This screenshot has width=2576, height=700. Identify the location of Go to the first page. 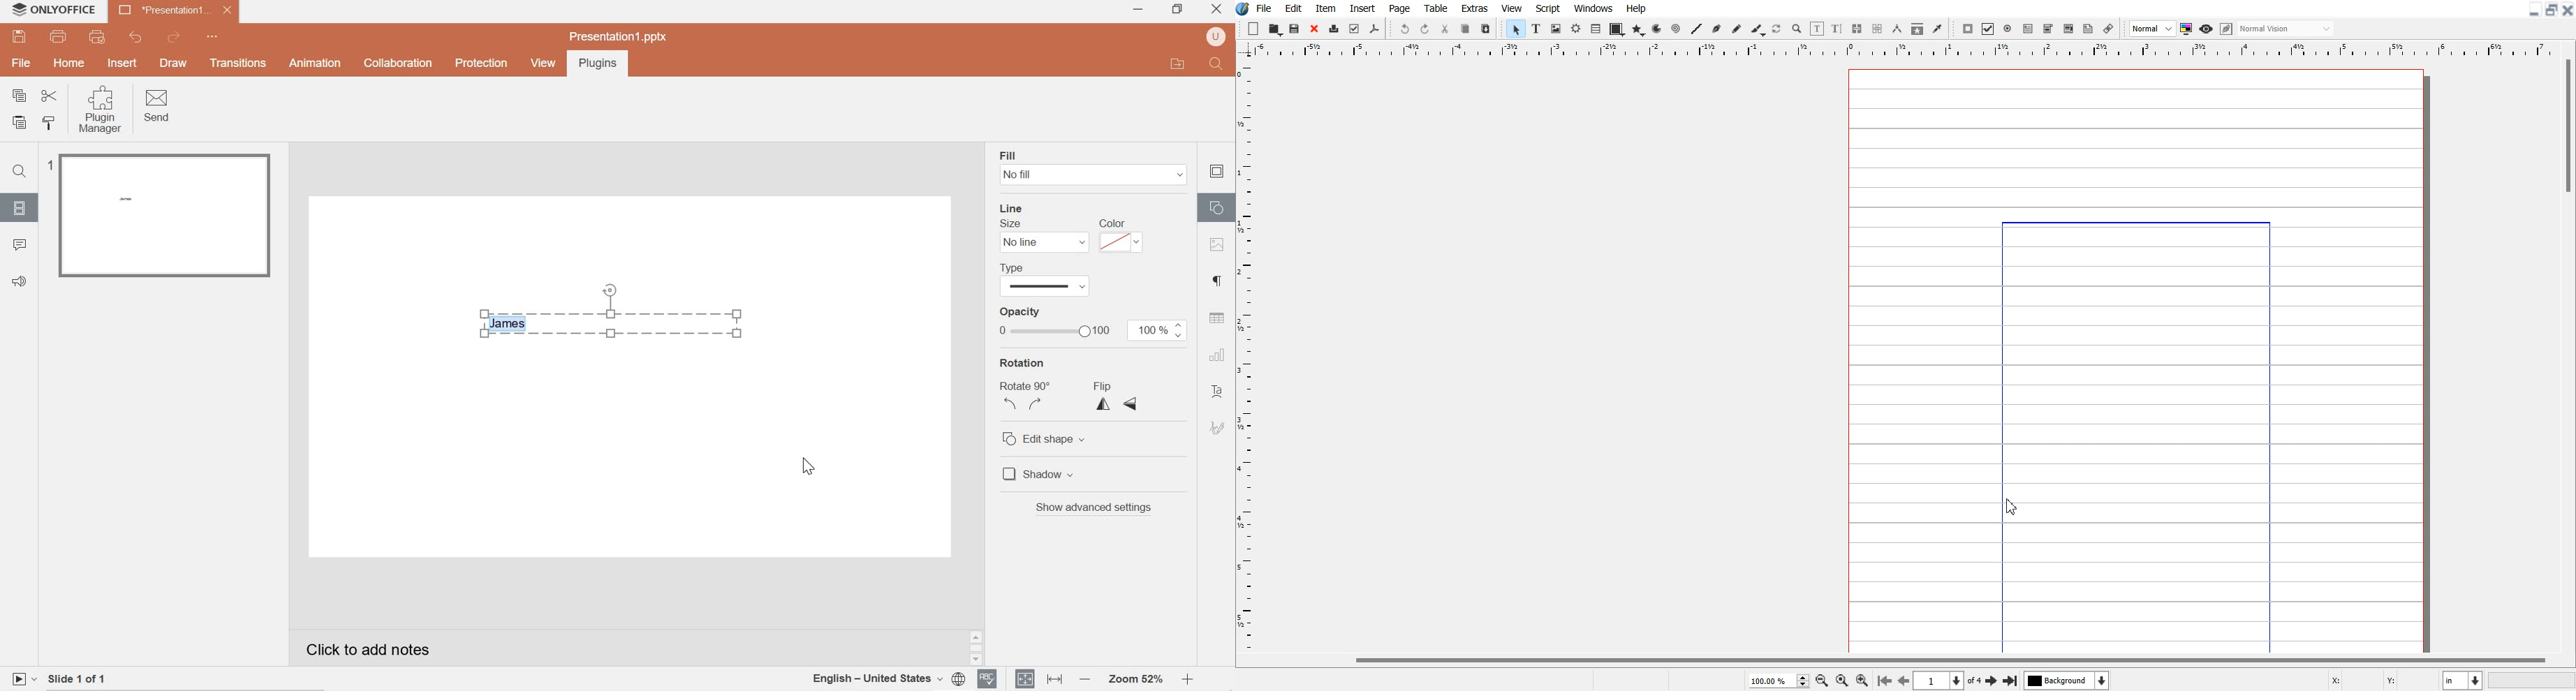
(2012, 681).